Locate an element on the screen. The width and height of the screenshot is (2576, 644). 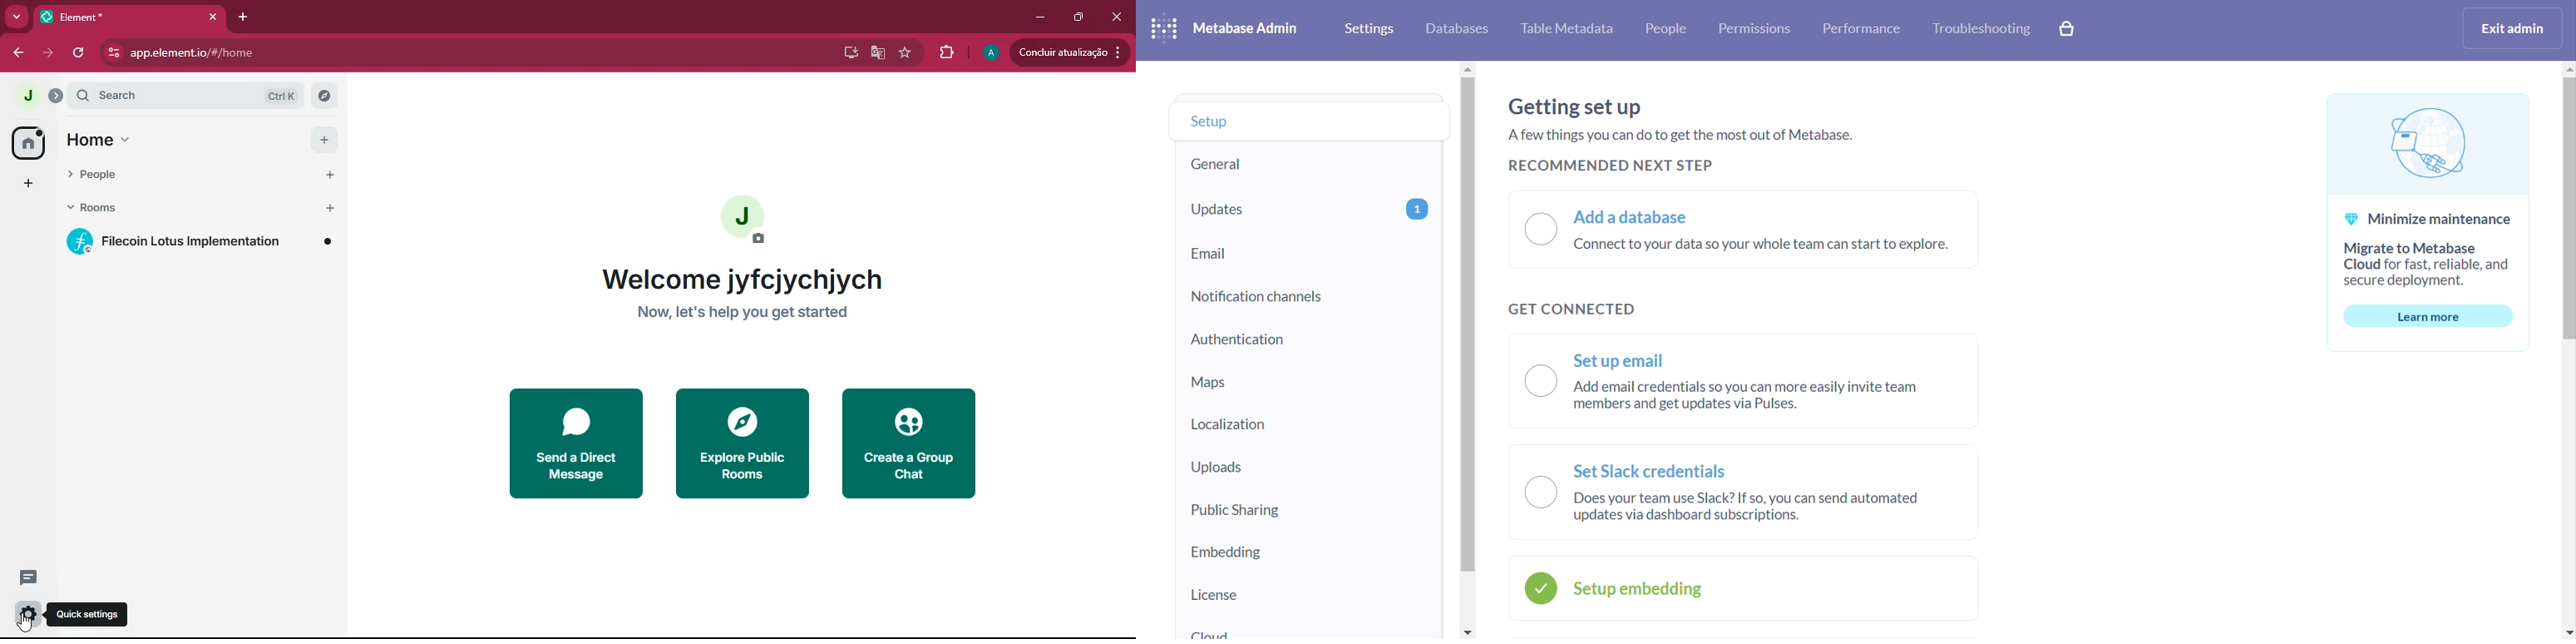
add button is located at coordinates (324, 137).